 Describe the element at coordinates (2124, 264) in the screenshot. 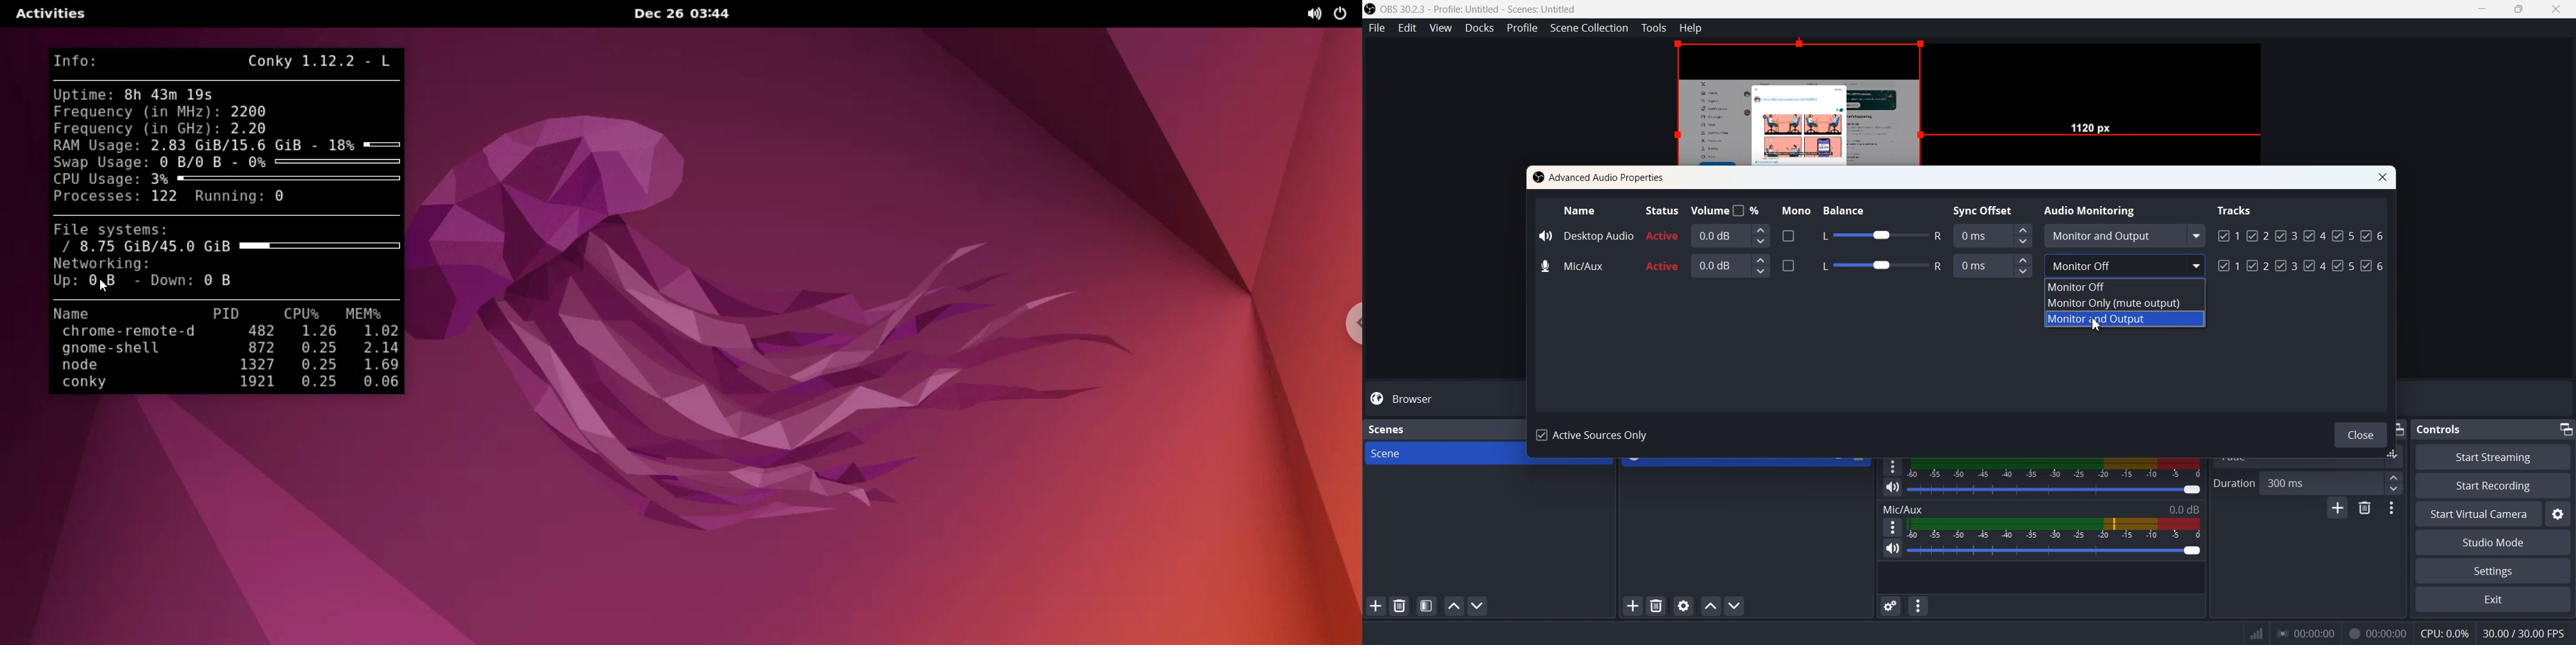

I see `Monitor off` at that location.